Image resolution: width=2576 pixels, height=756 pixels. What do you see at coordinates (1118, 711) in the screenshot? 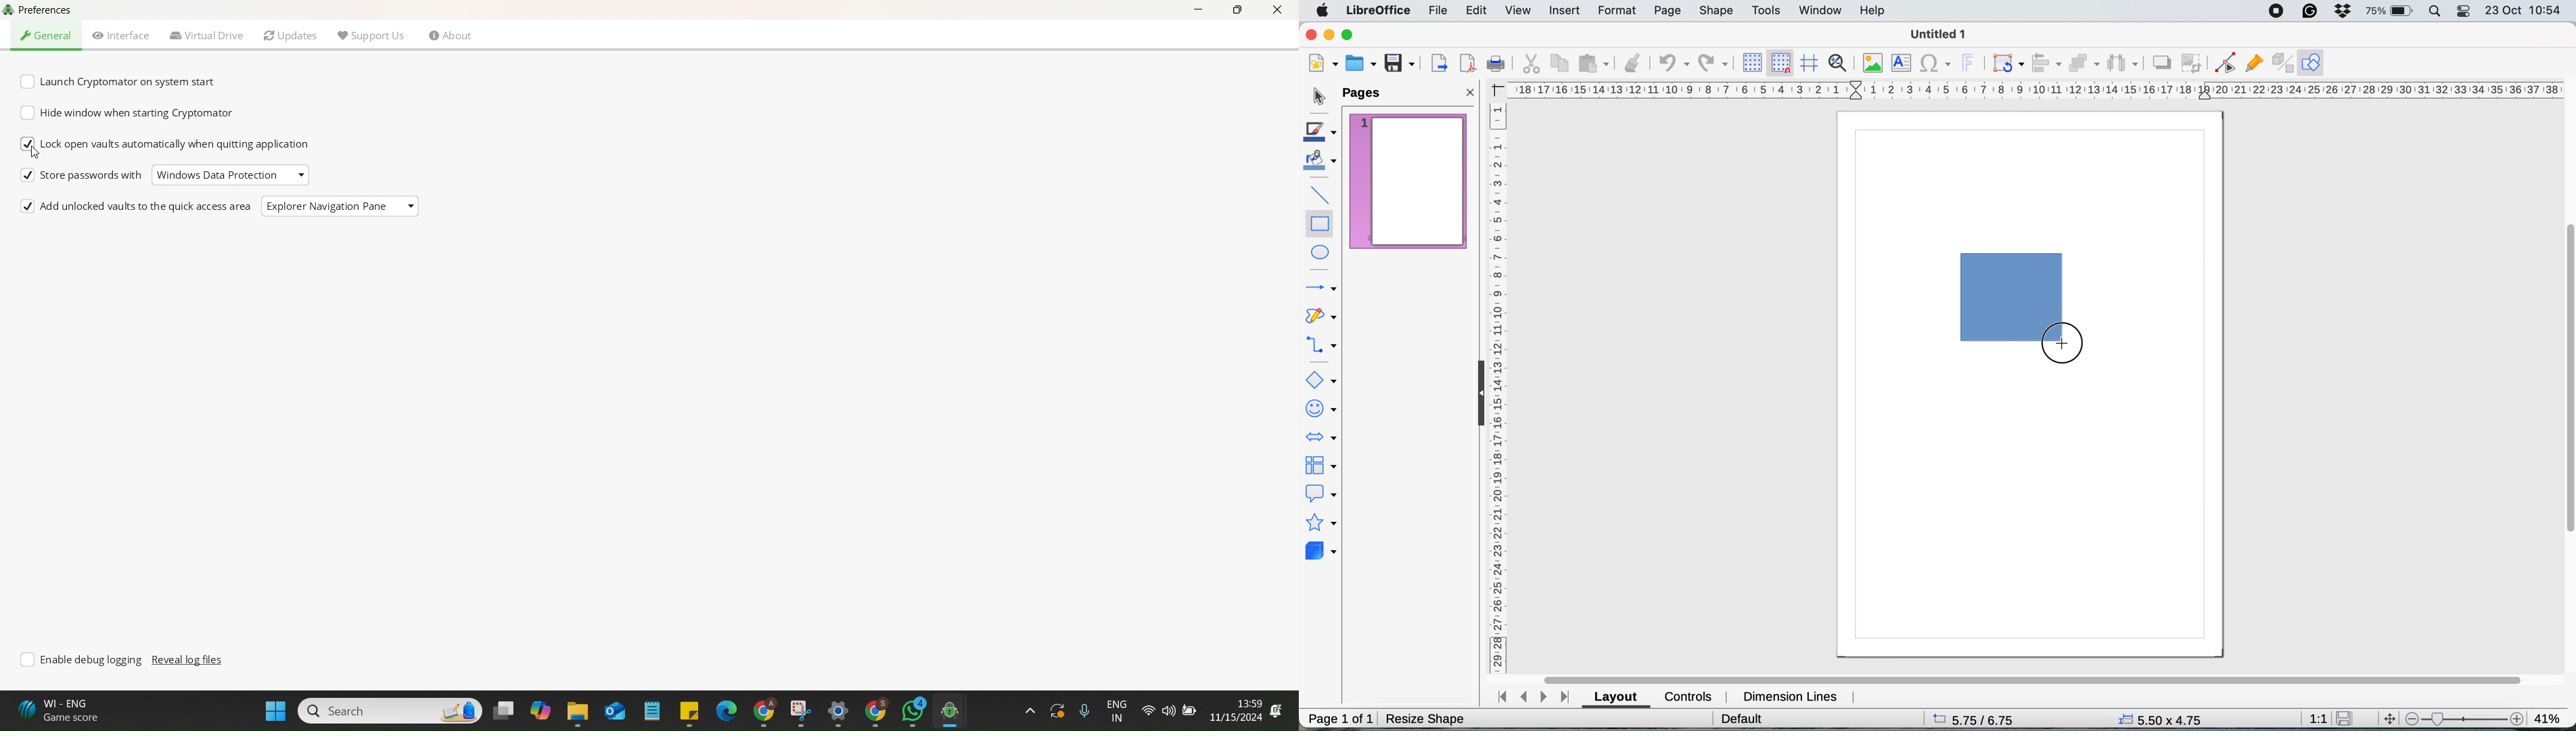
I see `Language` at bounding box center [1118, 711].